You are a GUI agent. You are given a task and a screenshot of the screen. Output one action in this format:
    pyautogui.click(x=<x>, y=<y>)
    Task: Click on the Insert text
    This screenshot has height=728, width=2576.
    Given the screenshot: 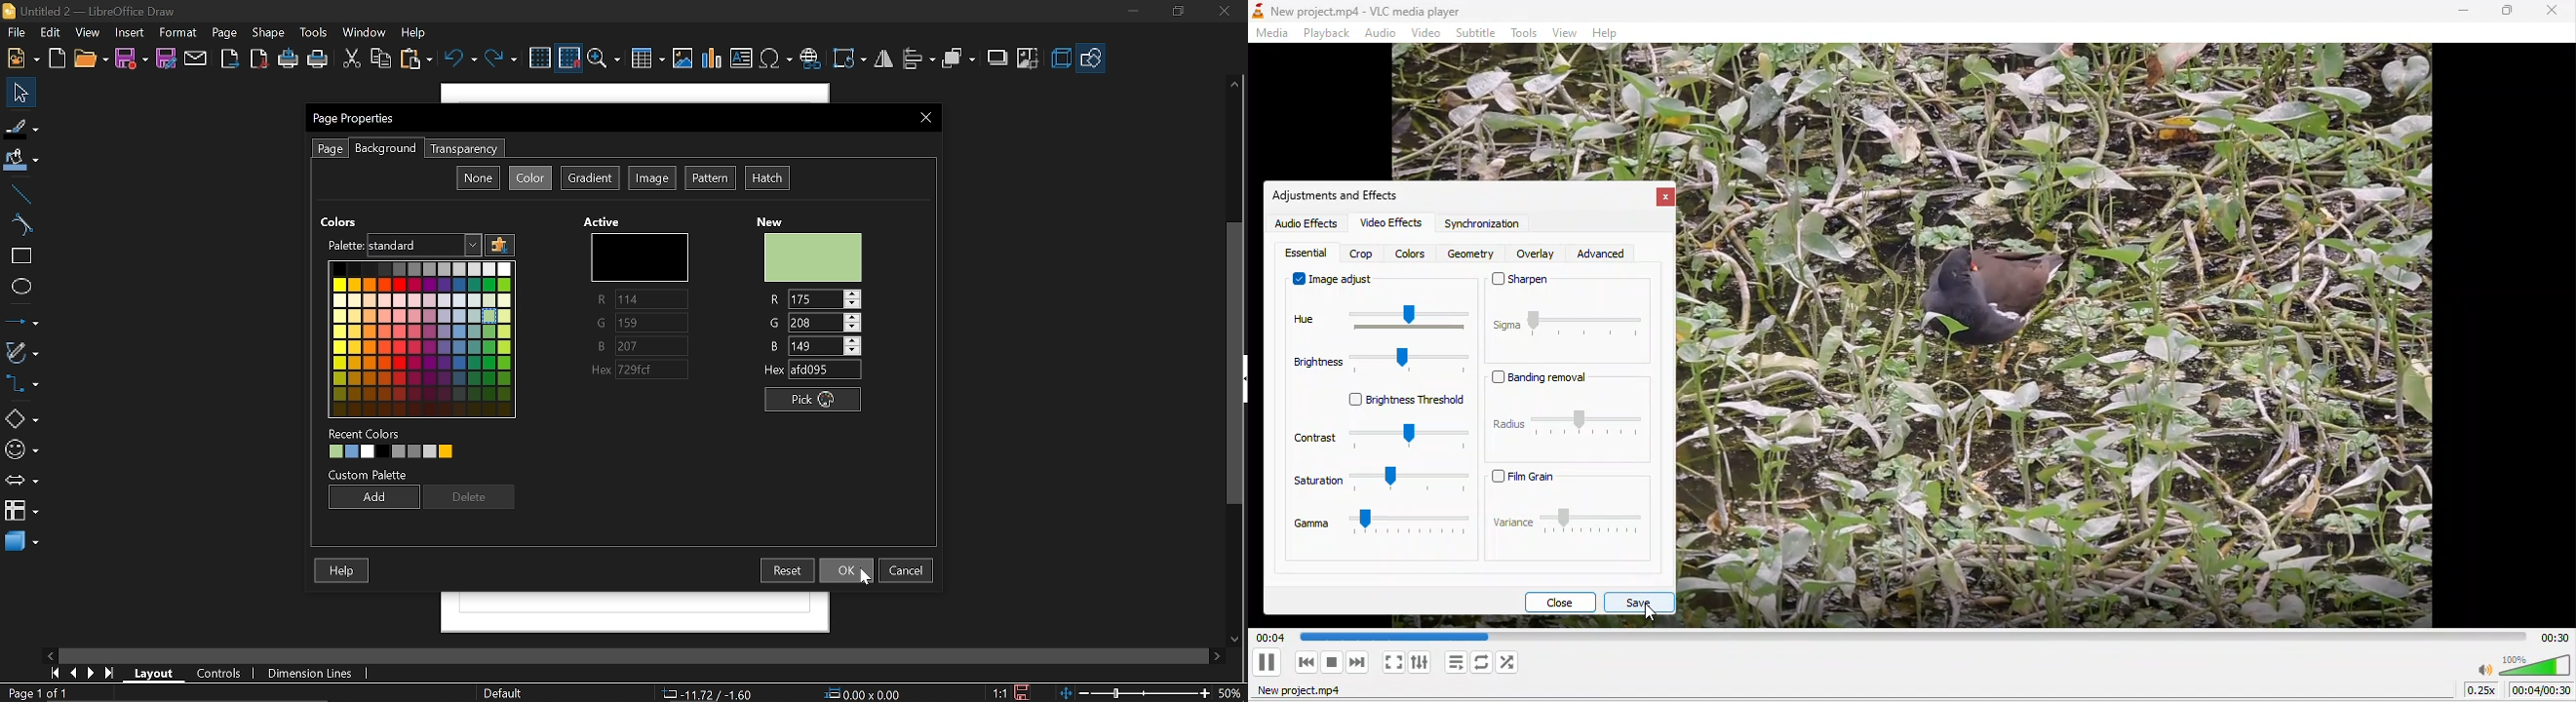 What is the action you would take?
    pyautogui.click(x=741, y=58)
    